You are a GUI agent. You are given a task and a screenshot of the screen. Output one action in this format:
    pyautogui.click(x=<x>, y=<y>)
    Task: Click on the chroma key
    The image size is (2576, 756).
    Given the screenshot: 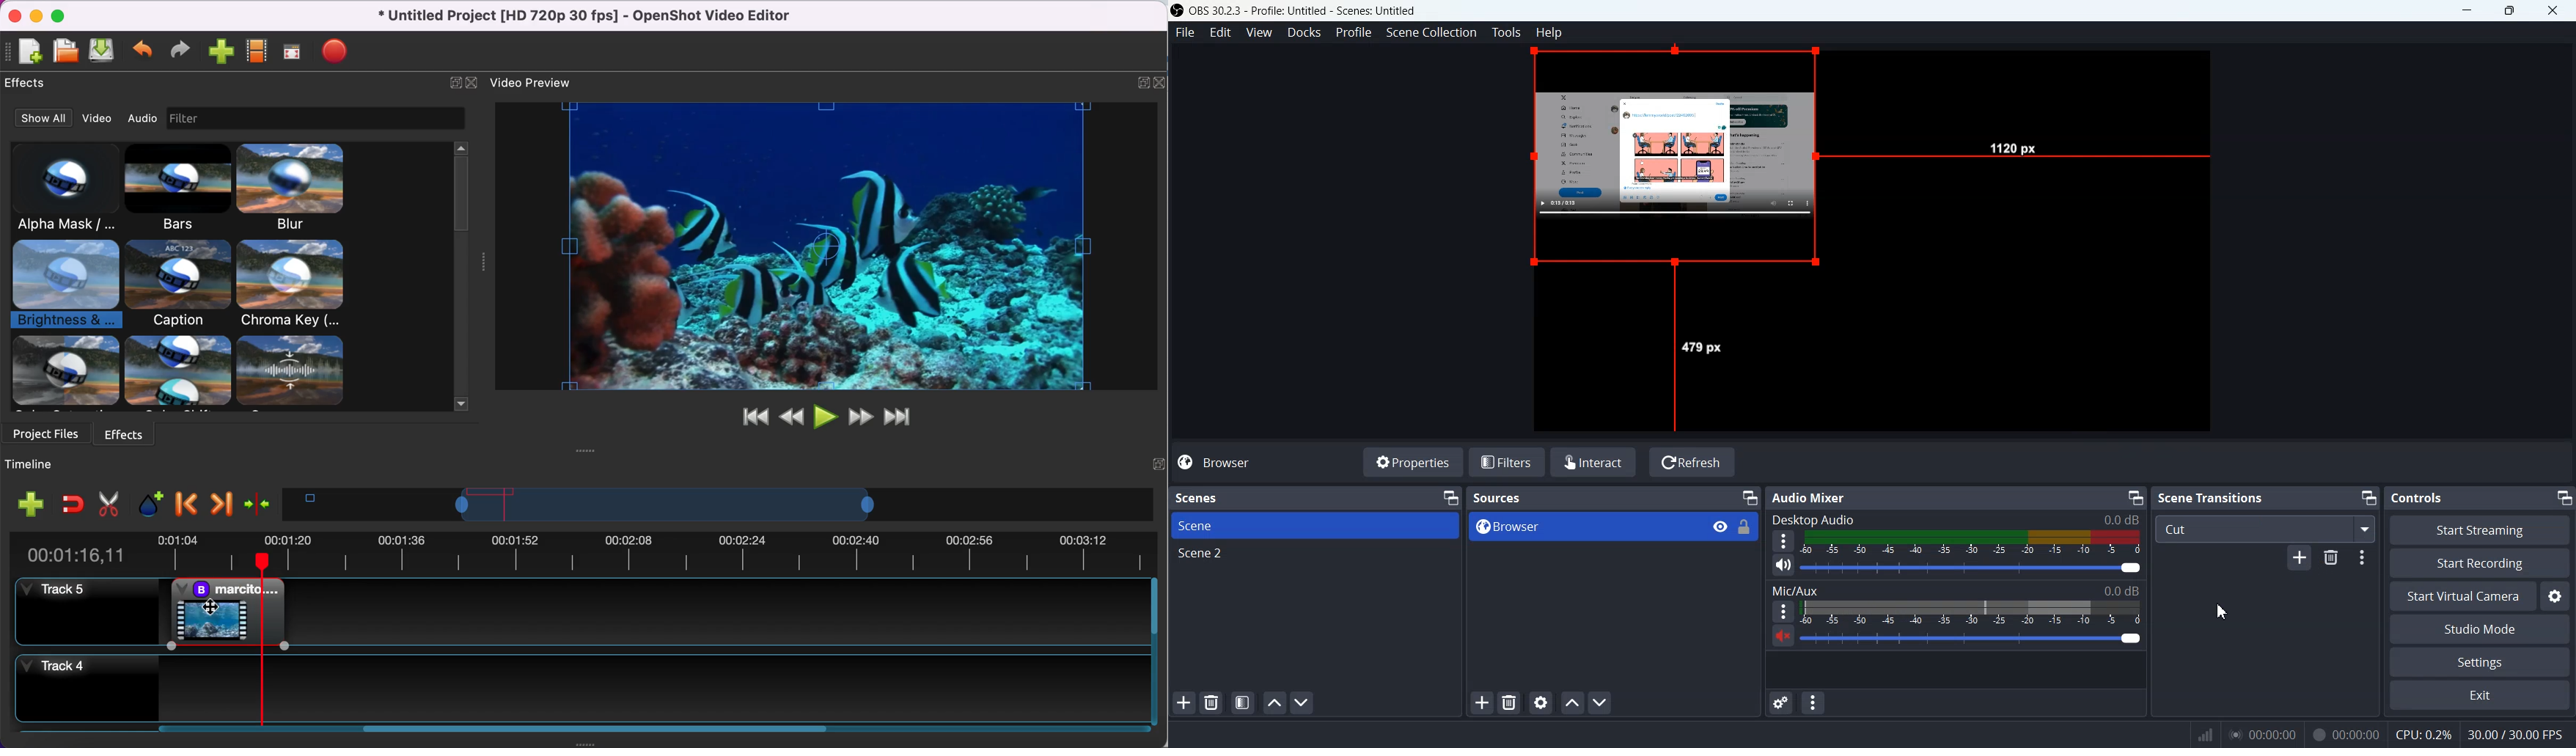 What is the action you would take?
    pyautogui.click(x=294, y=286)
    